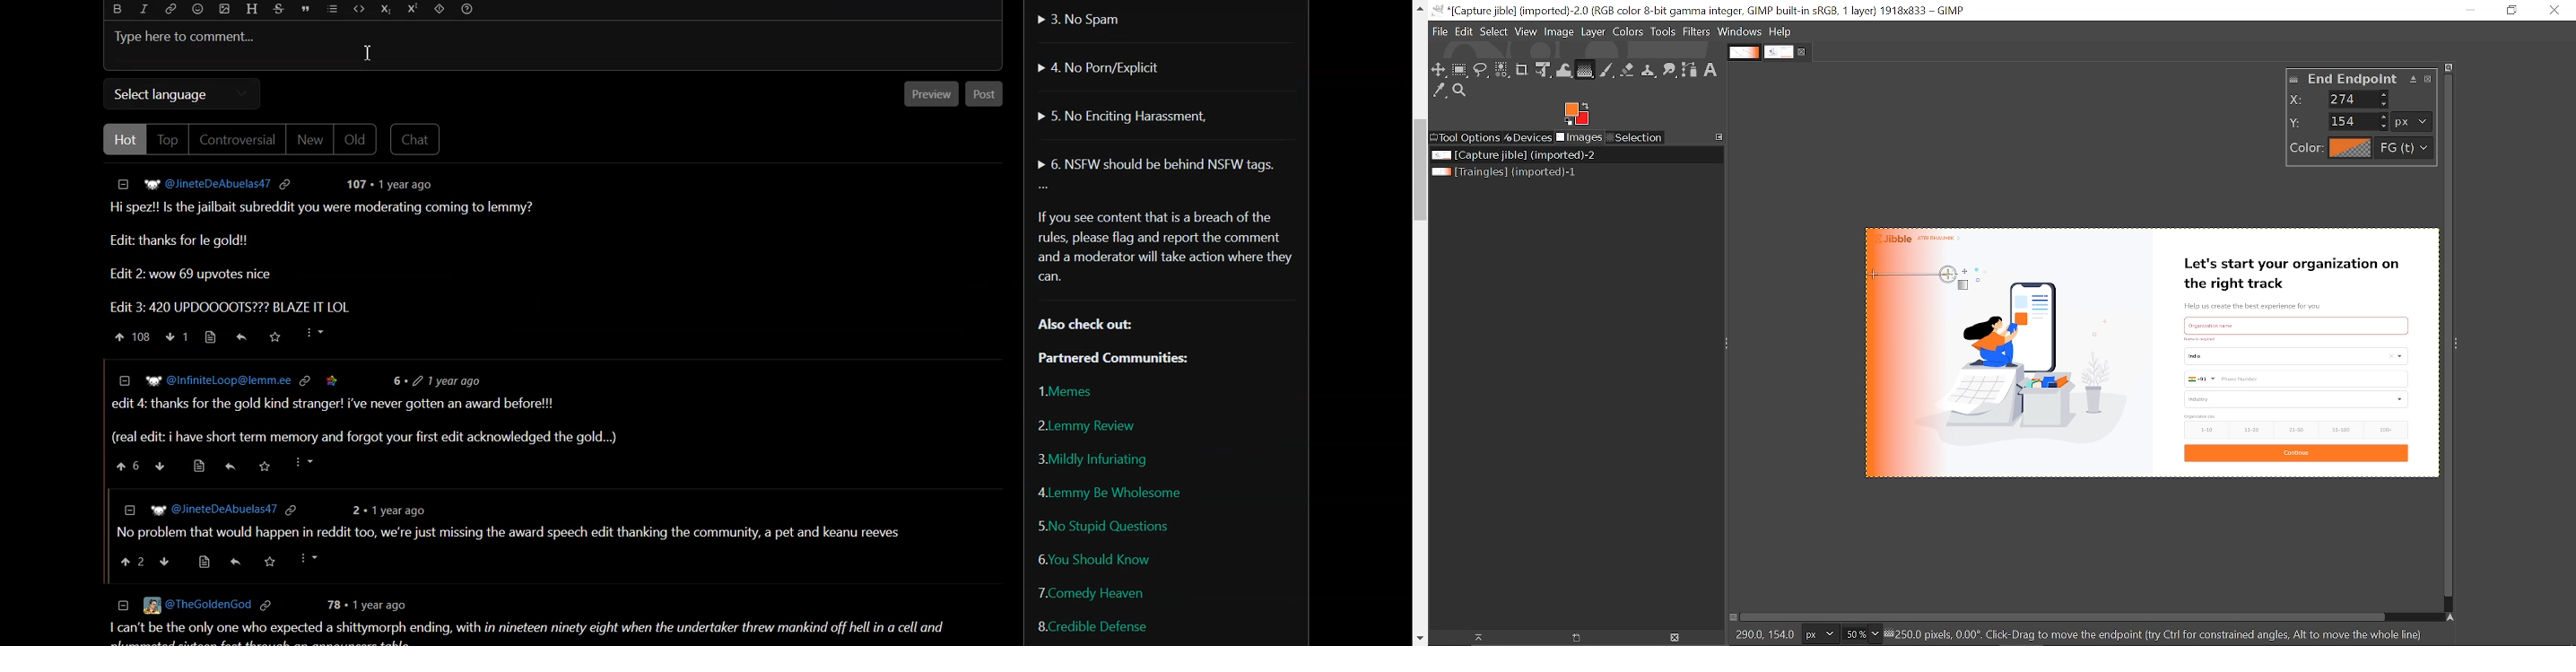 Image resolution: width=2576 pixels, height=672 pixels. Describe the element at coordinates (198, 9) in the screenshot. I see `Emoji` at that location.